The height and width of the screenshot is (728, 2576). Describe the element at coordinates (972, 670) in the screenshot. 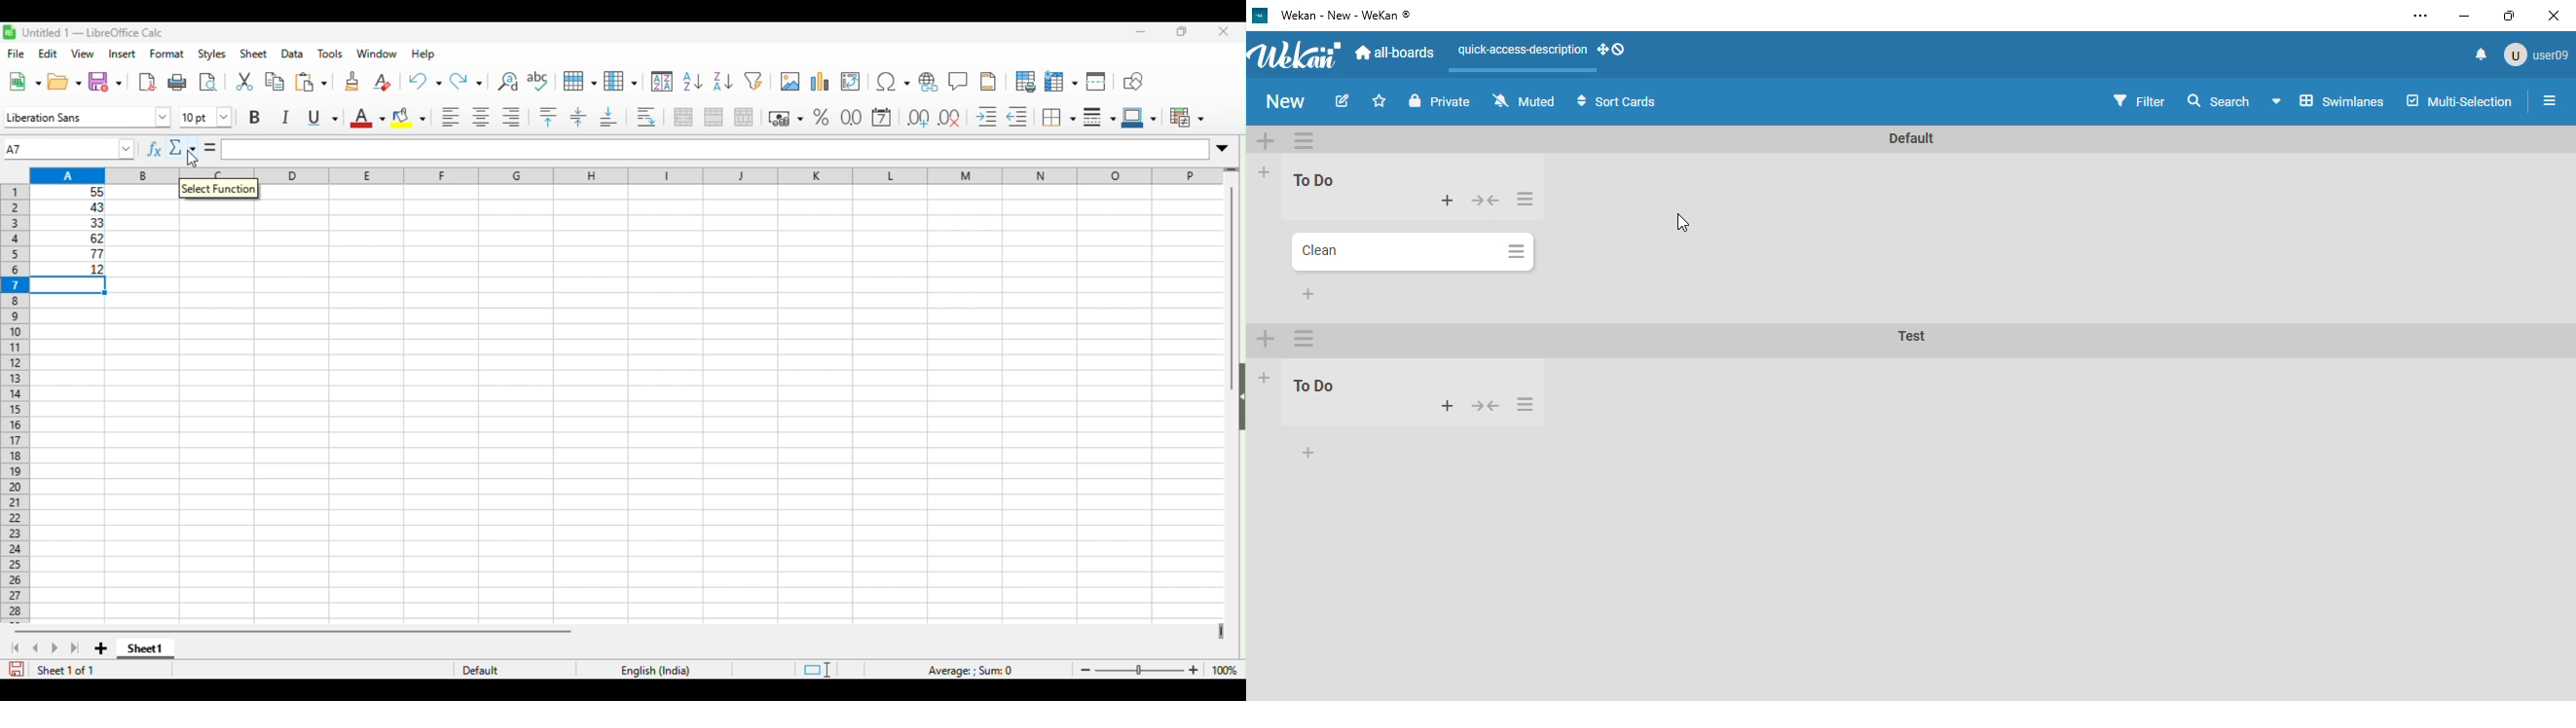

I see `formula` at that location.